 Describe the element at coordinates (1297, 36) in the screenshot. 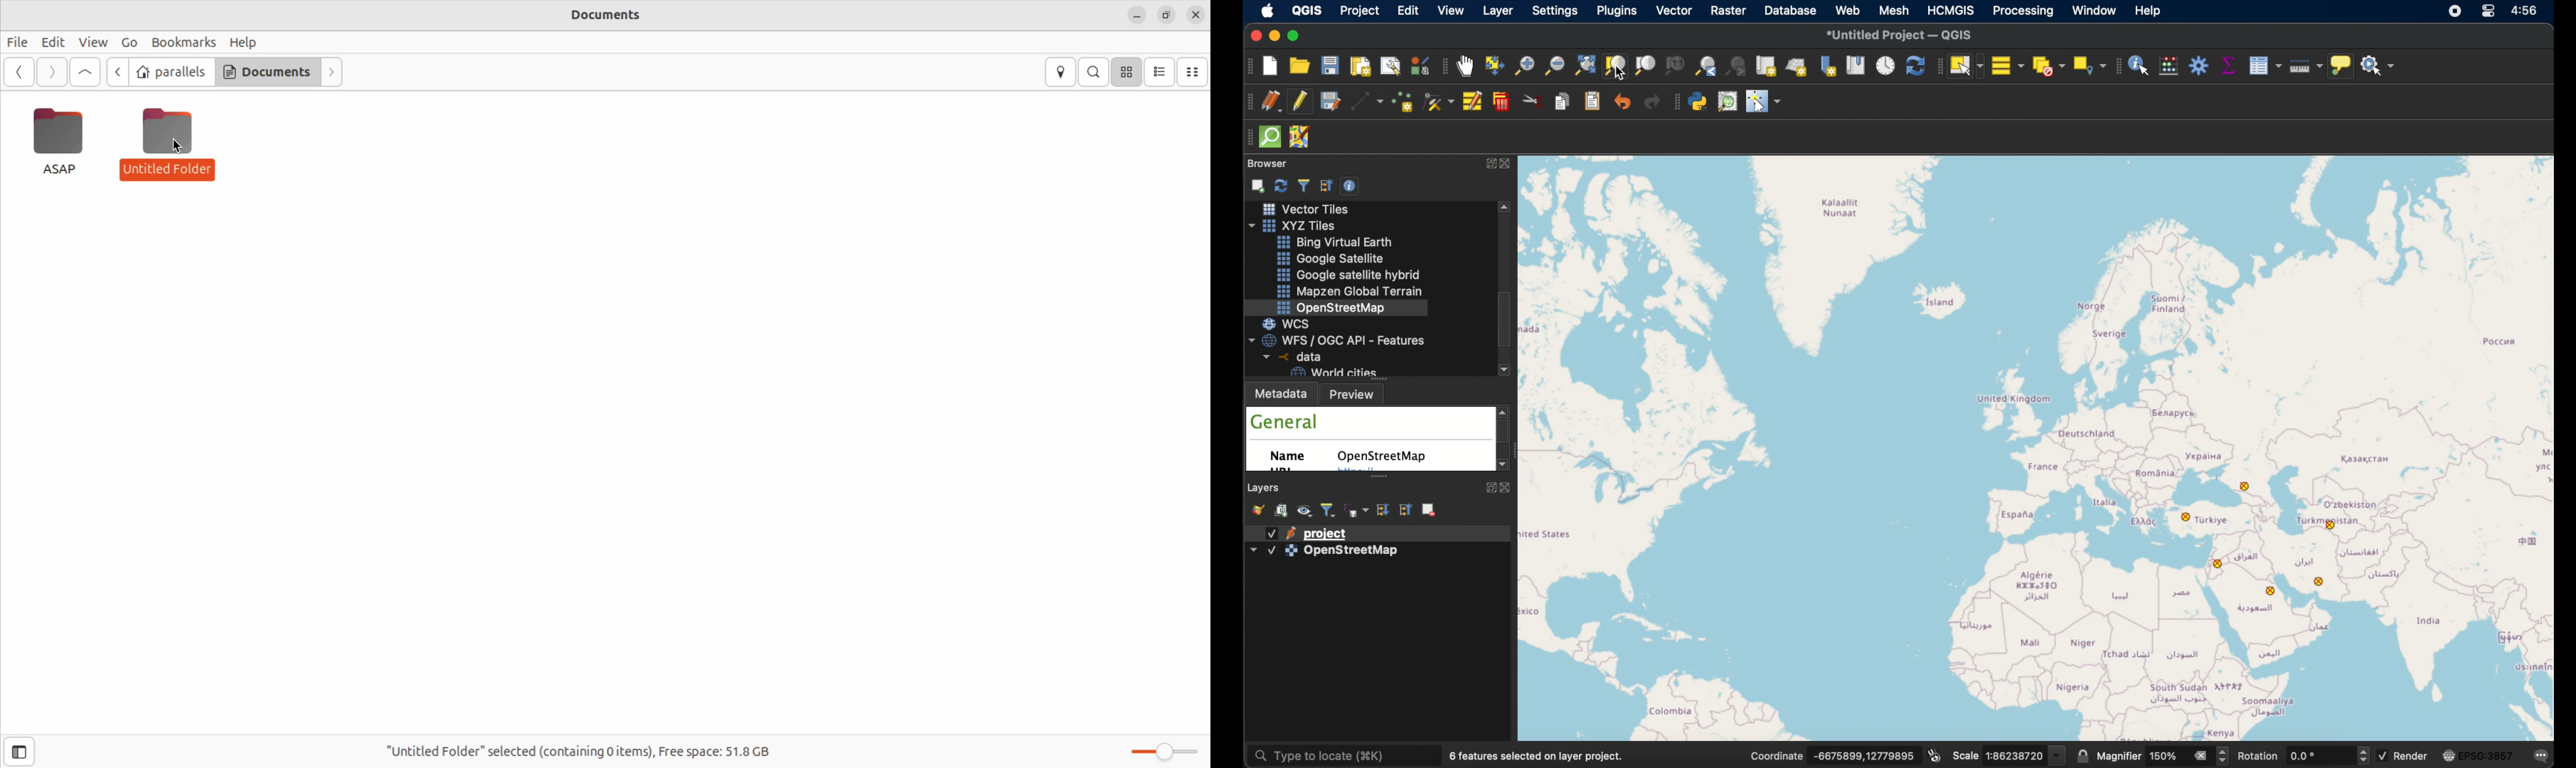

I see `maximize` at that location.